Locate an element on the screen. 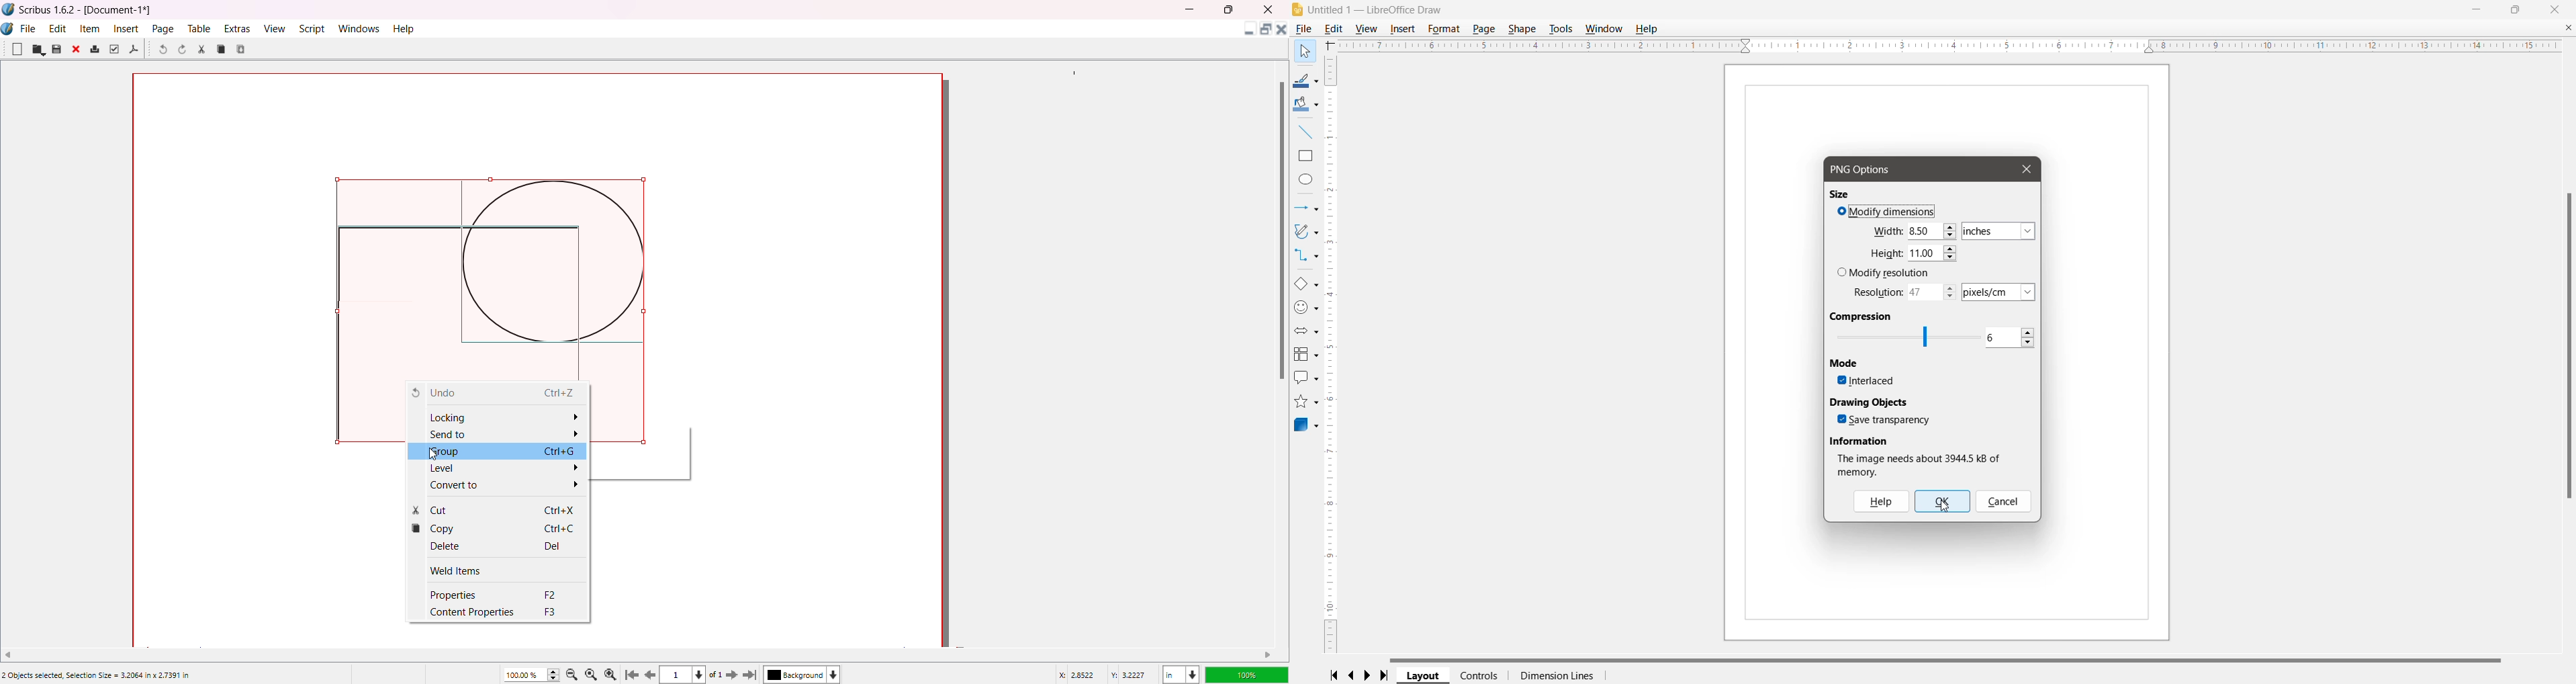 This screenshot has width=2576, height=700. previous is located at coordinates (652, 677).